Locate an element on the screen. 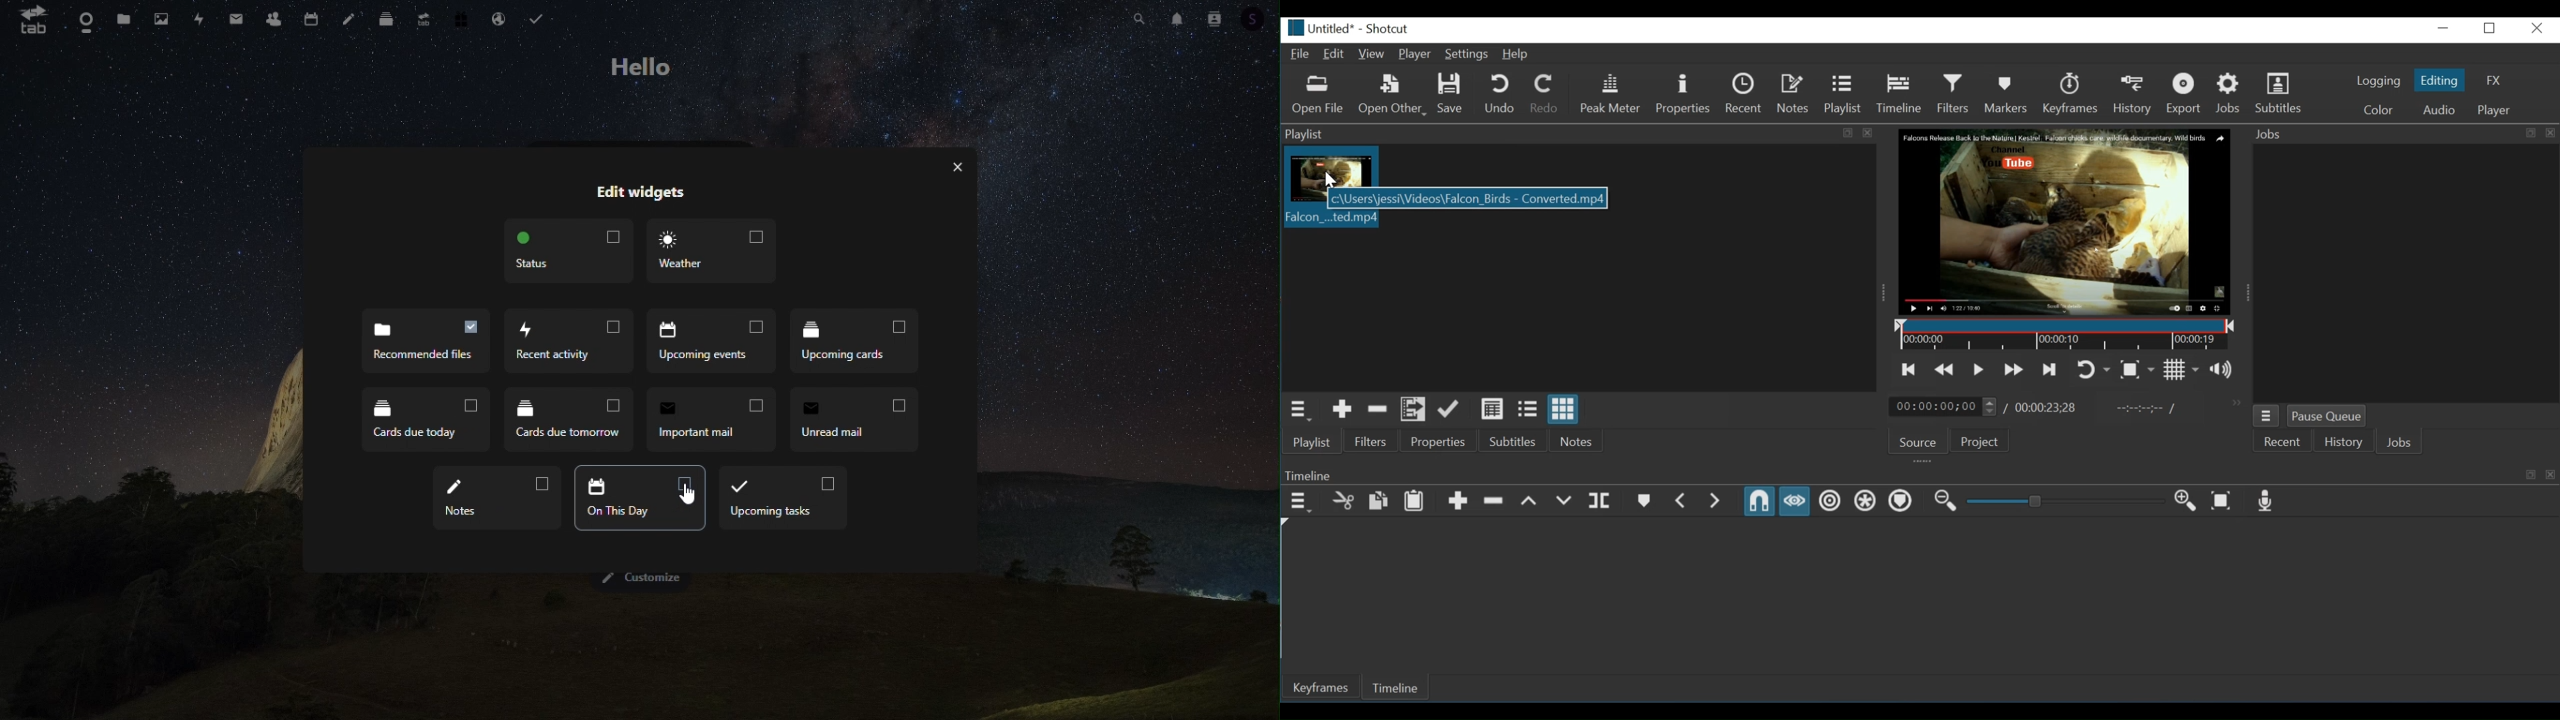 The height and width of the screenshot is (728, 2576). Adjust Zoom timeline is located at coordinates (2063, 501).